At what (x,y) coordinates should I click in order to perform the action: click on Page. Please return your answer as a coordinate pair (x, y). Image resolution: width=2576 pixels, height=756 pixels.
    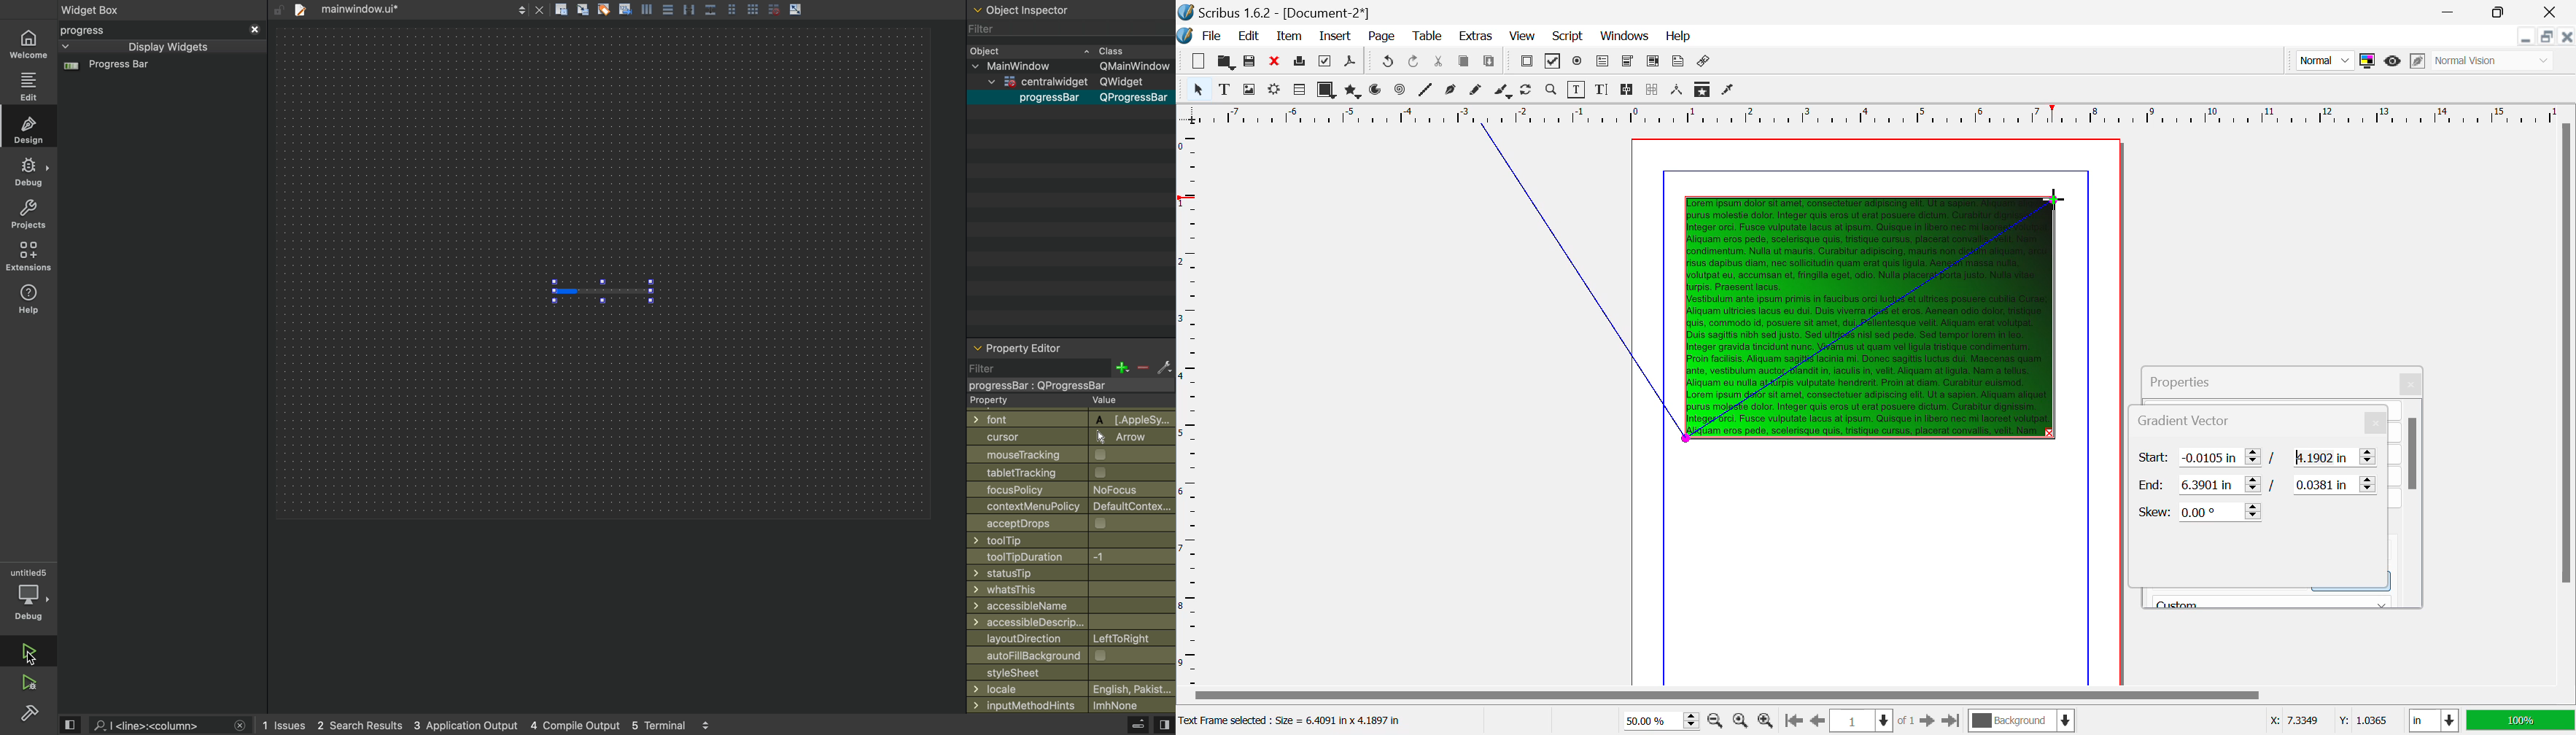
    Looking at the image, I should click on (1381, 37).